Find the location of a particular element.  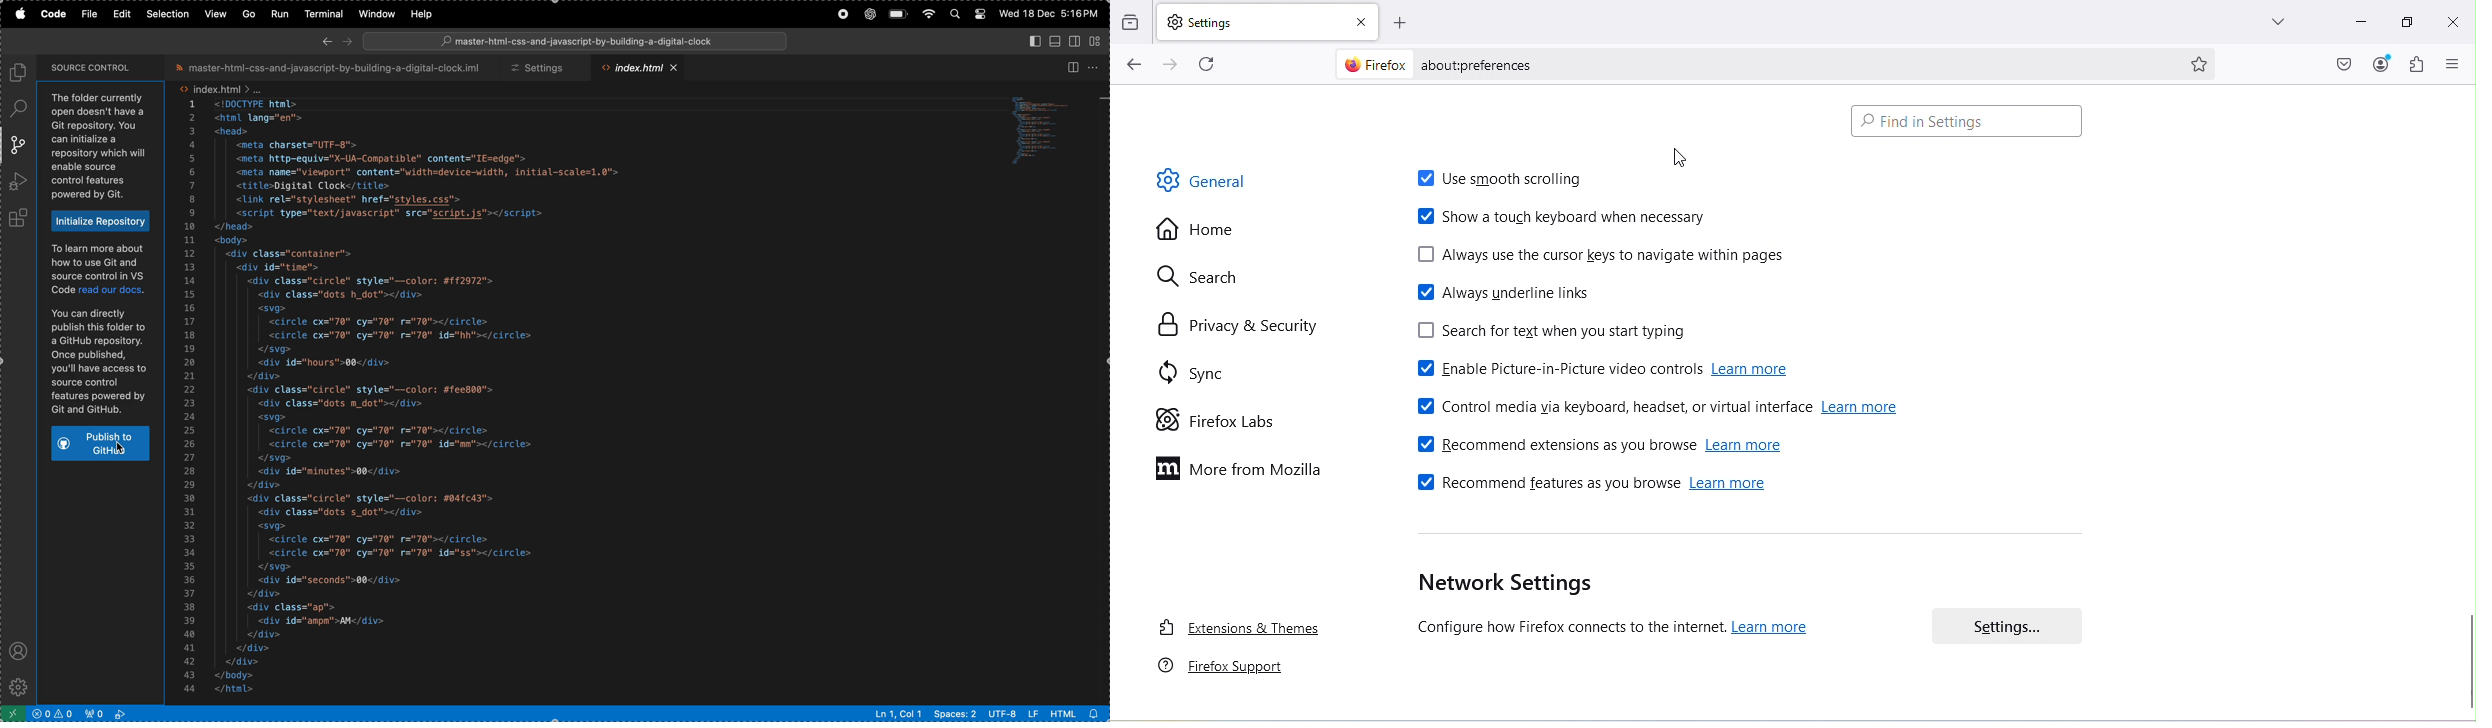

List all tabs is located at coordinates (2269, 18).